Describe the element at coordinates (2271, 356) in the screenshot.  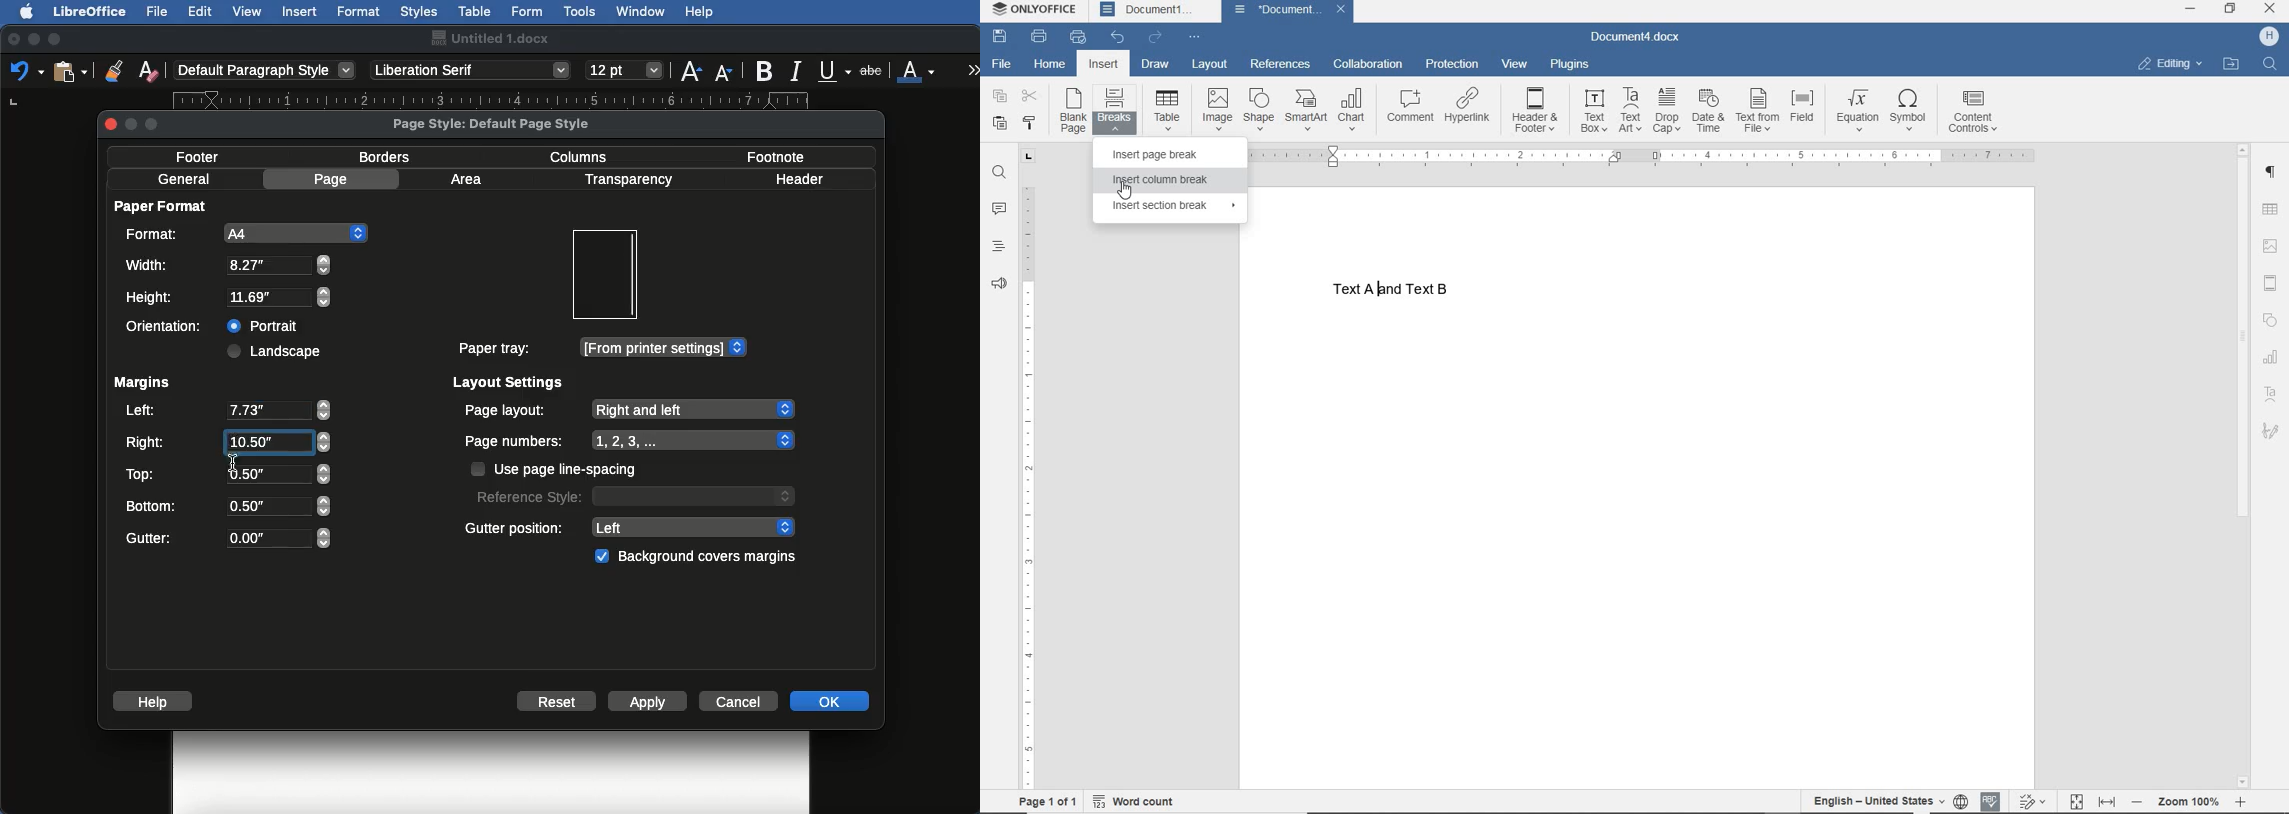
I see `CHART` at that location.